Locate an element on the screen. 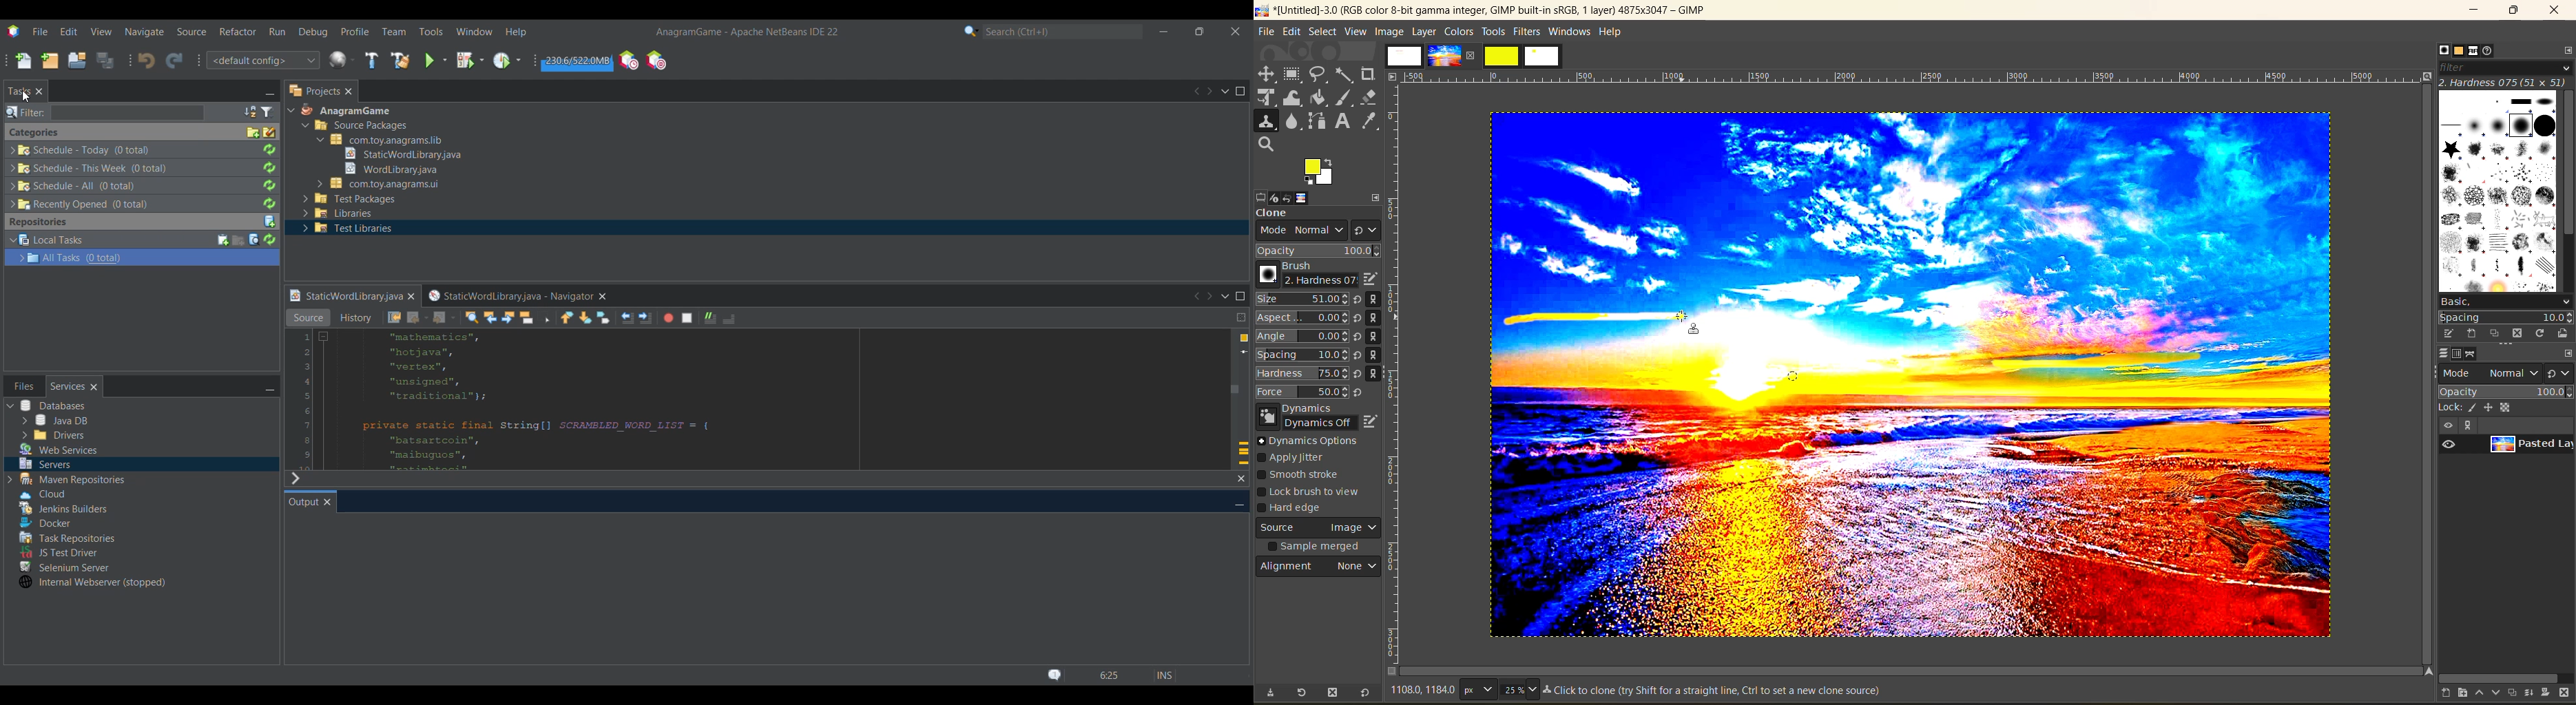 The height and width of the screenshot is (728, 2576).  is located at coordinates (65, 565).